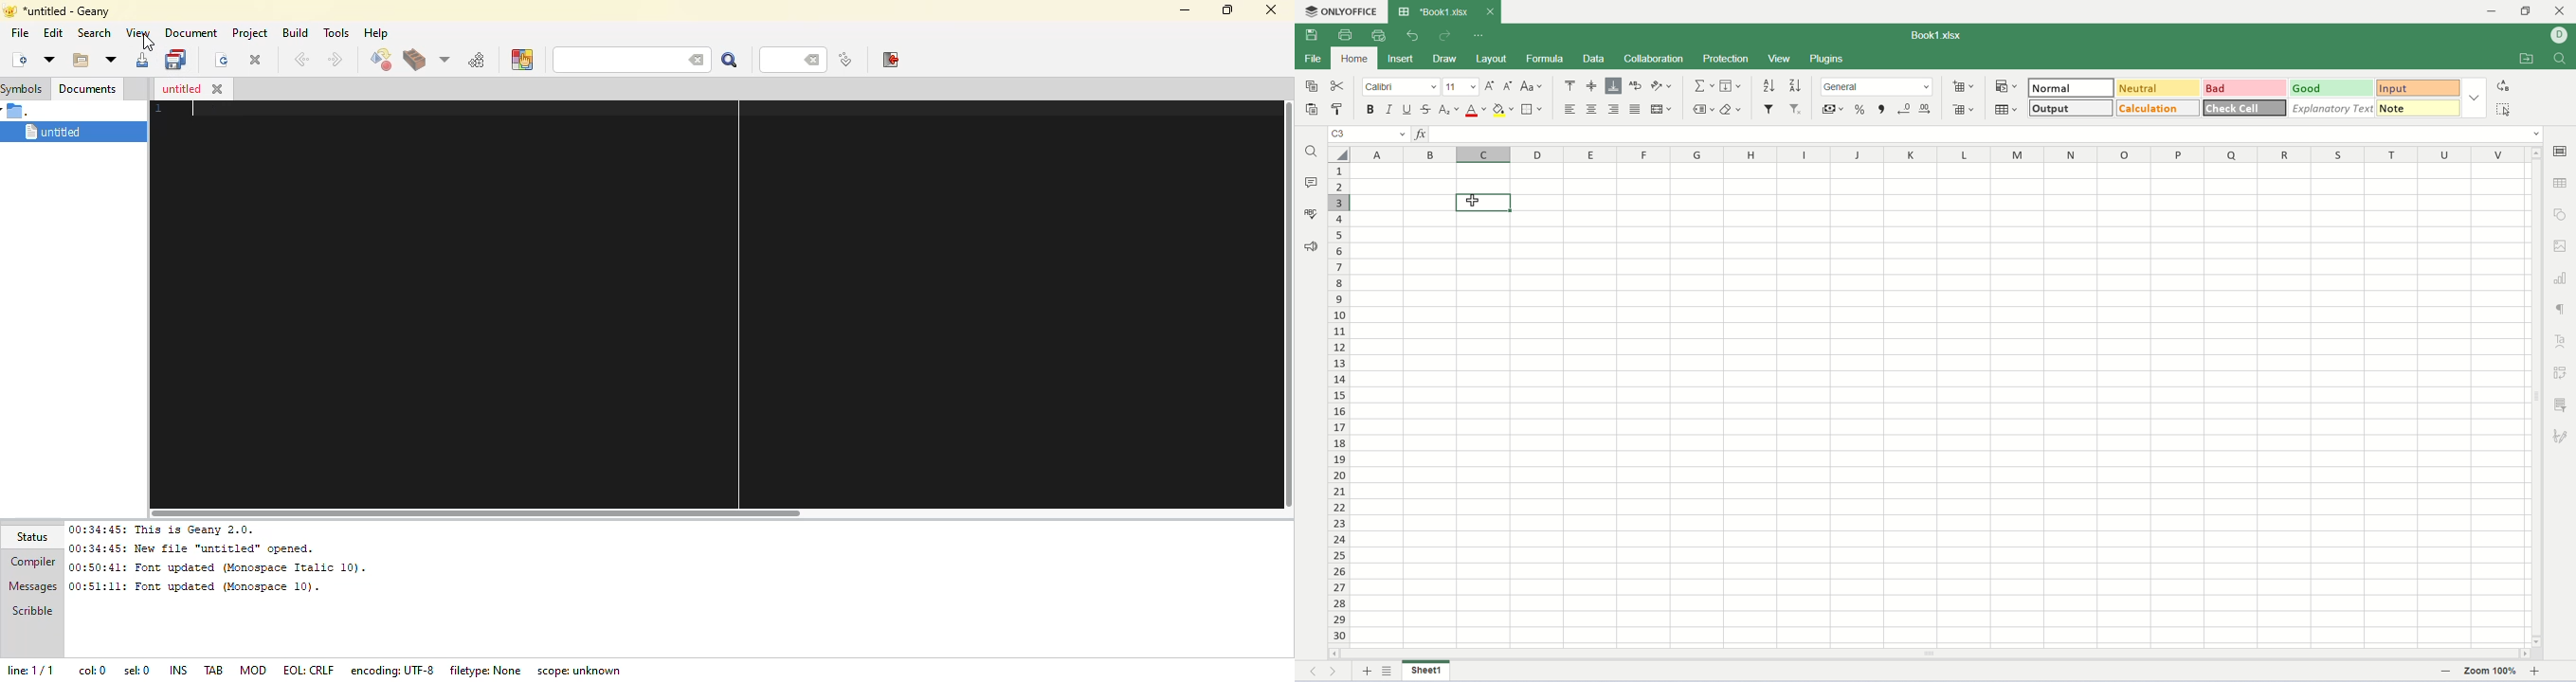 The width and height of the screenshot is (2576, 700). What do you see at coordinates (2476, 98) in the screenshot?
I see `style option` at bounding box center [2476, 98].